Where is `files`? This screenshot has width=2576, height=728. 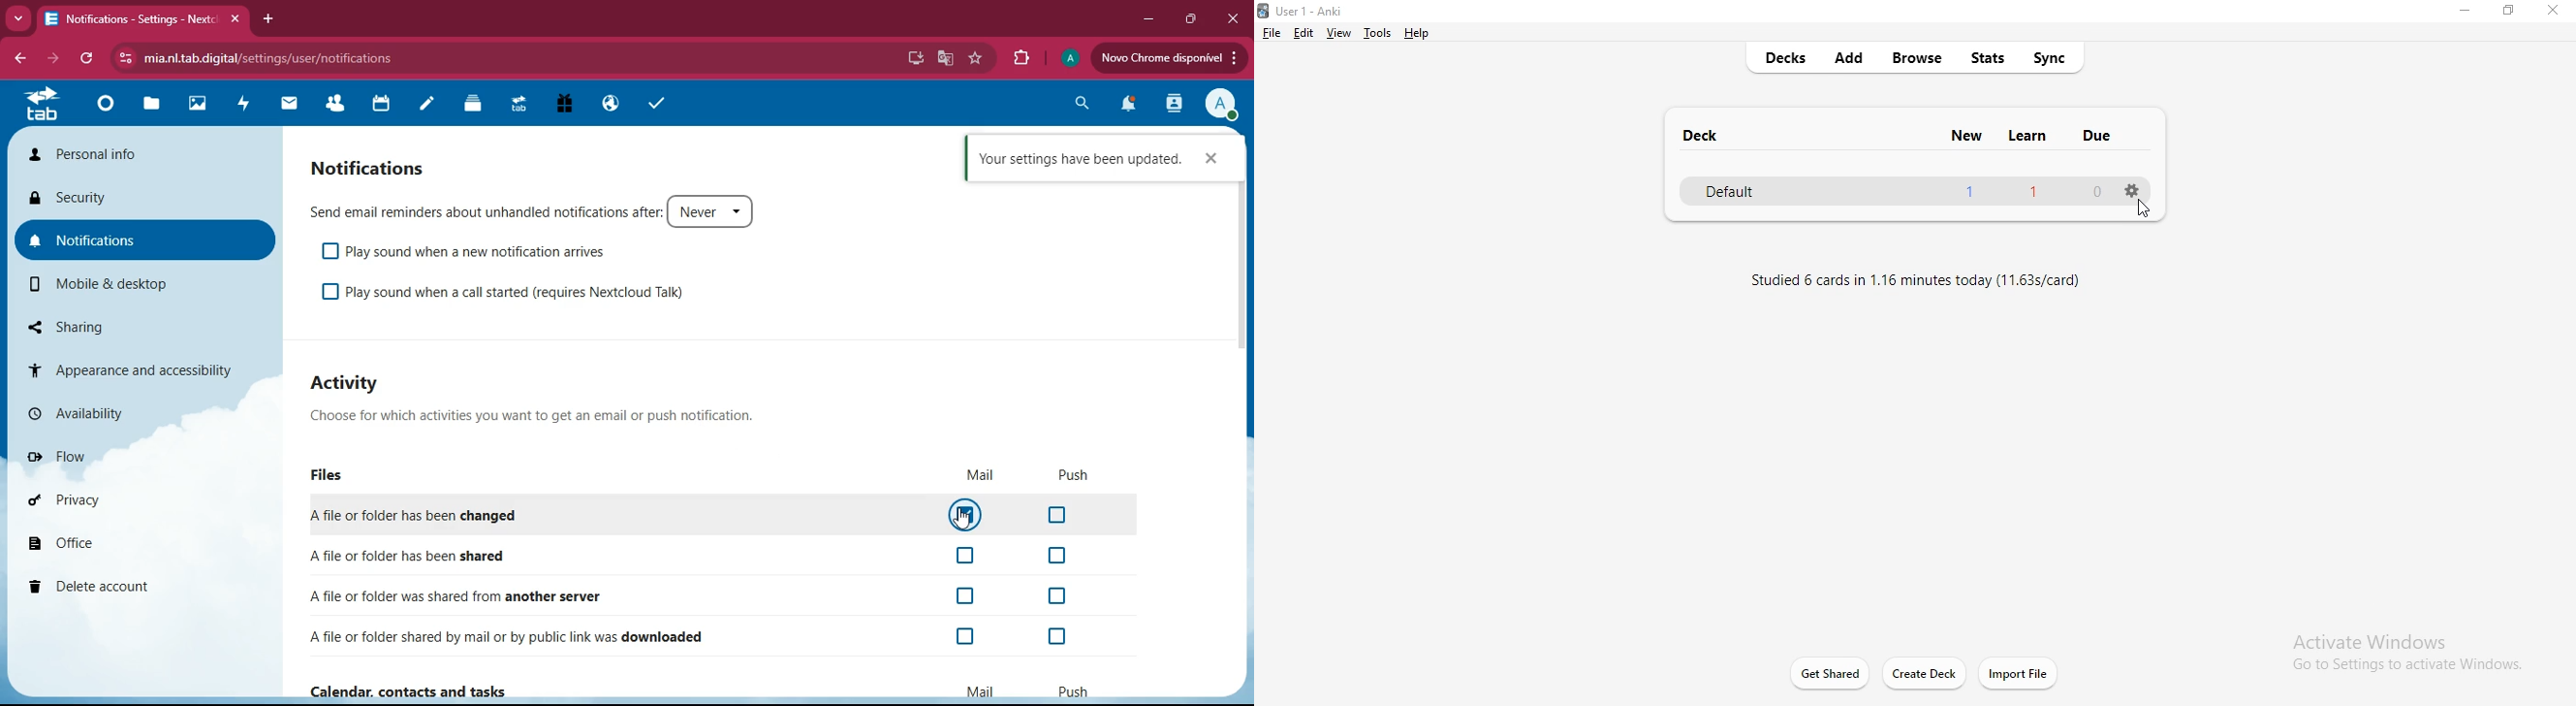 files is located at coordinates (477, 108).